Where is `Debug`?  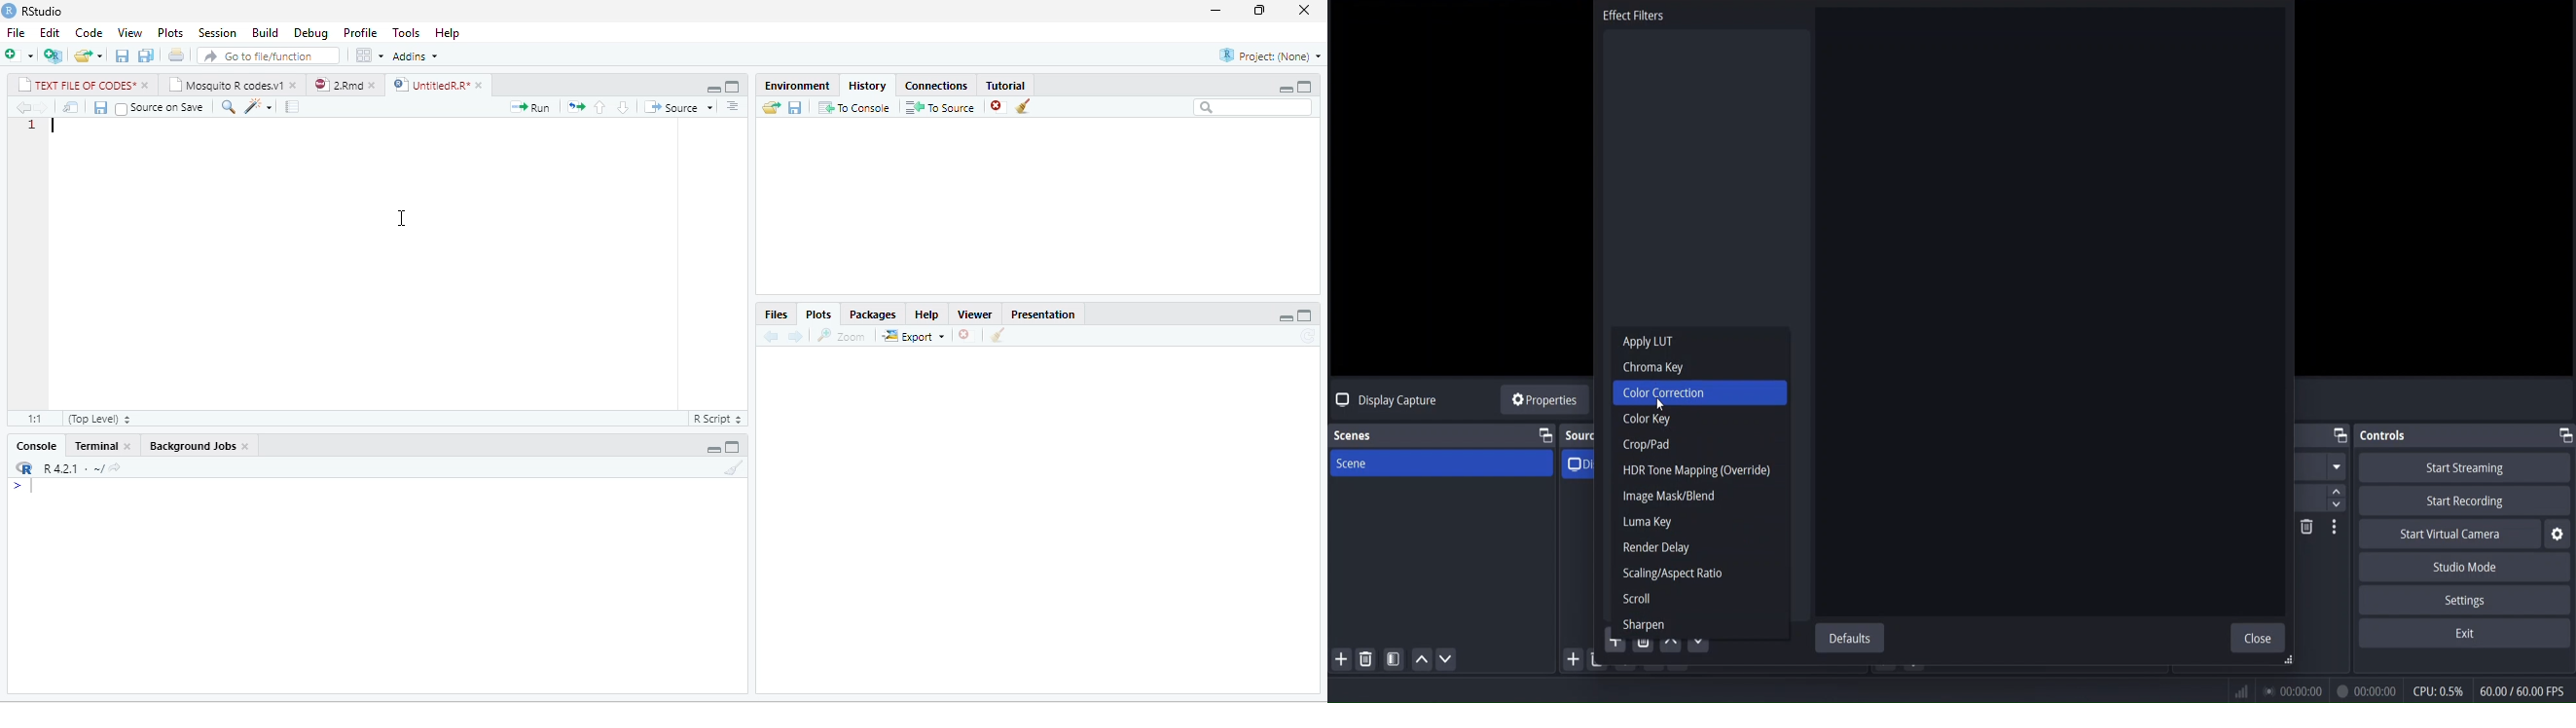
Debug is located at coordinates (312, 33).